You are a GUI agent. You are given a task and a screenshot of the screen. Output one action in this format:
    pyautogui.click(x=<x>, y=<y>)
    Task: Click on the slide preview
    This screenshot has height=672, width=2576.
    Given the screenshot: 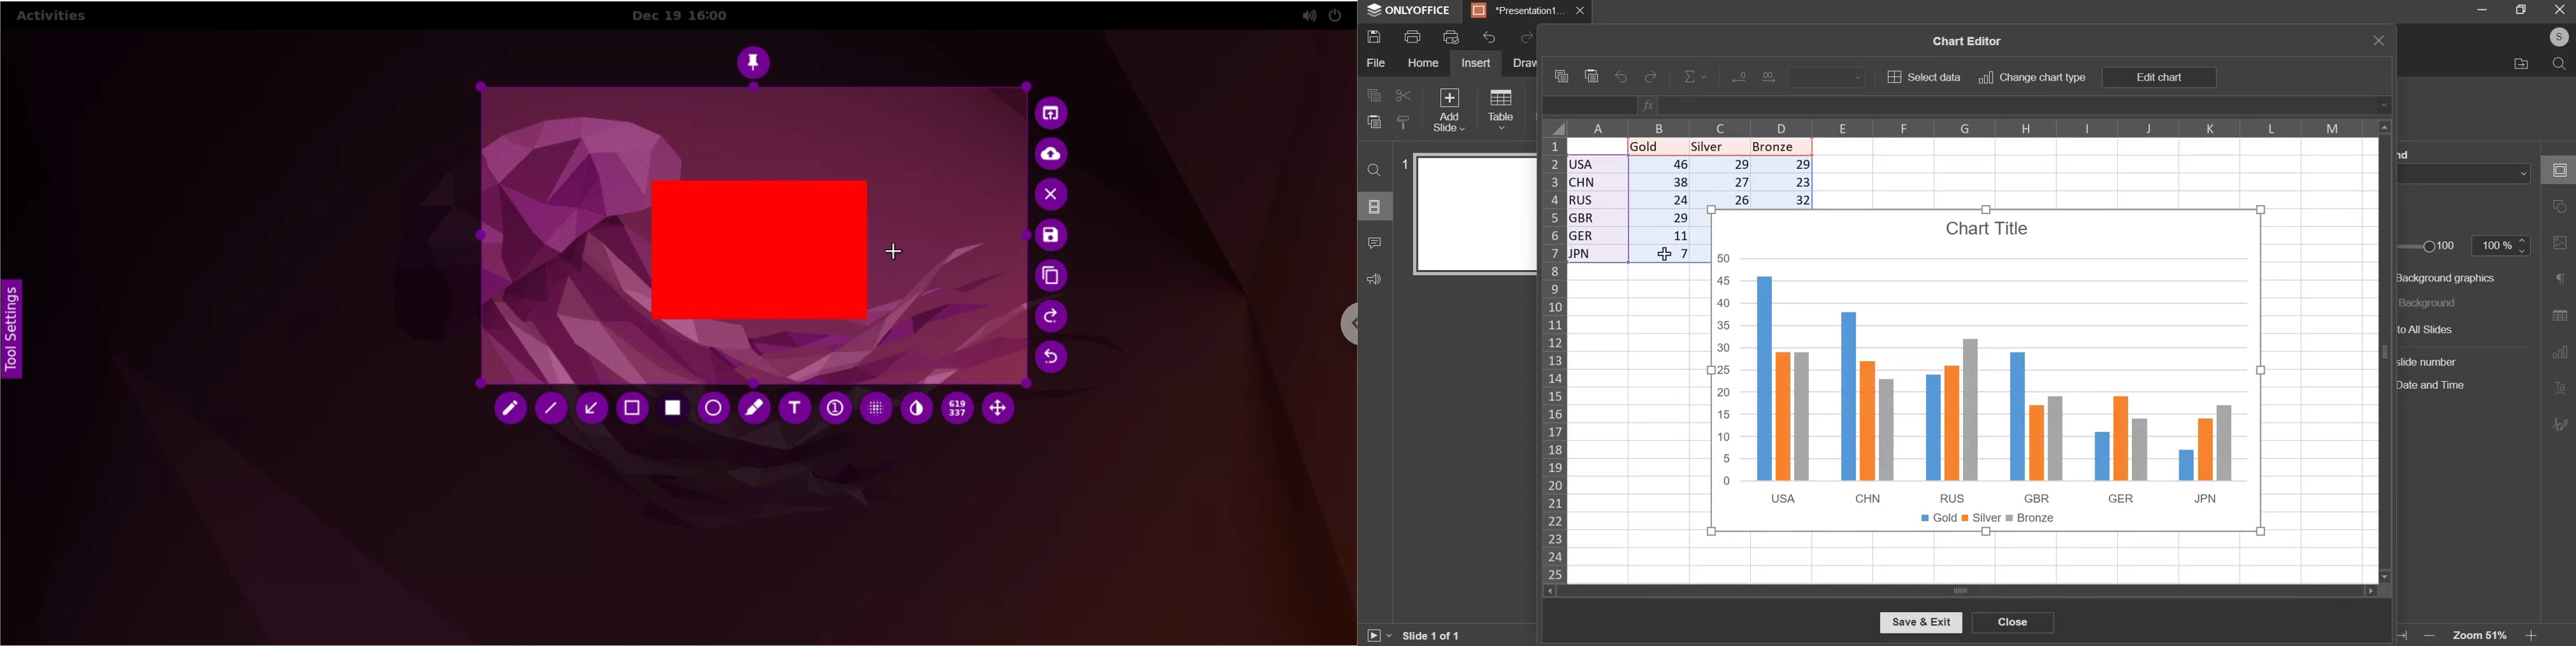 What is the action you would take?
    pyautogui.click(x=1473, y=213)
    